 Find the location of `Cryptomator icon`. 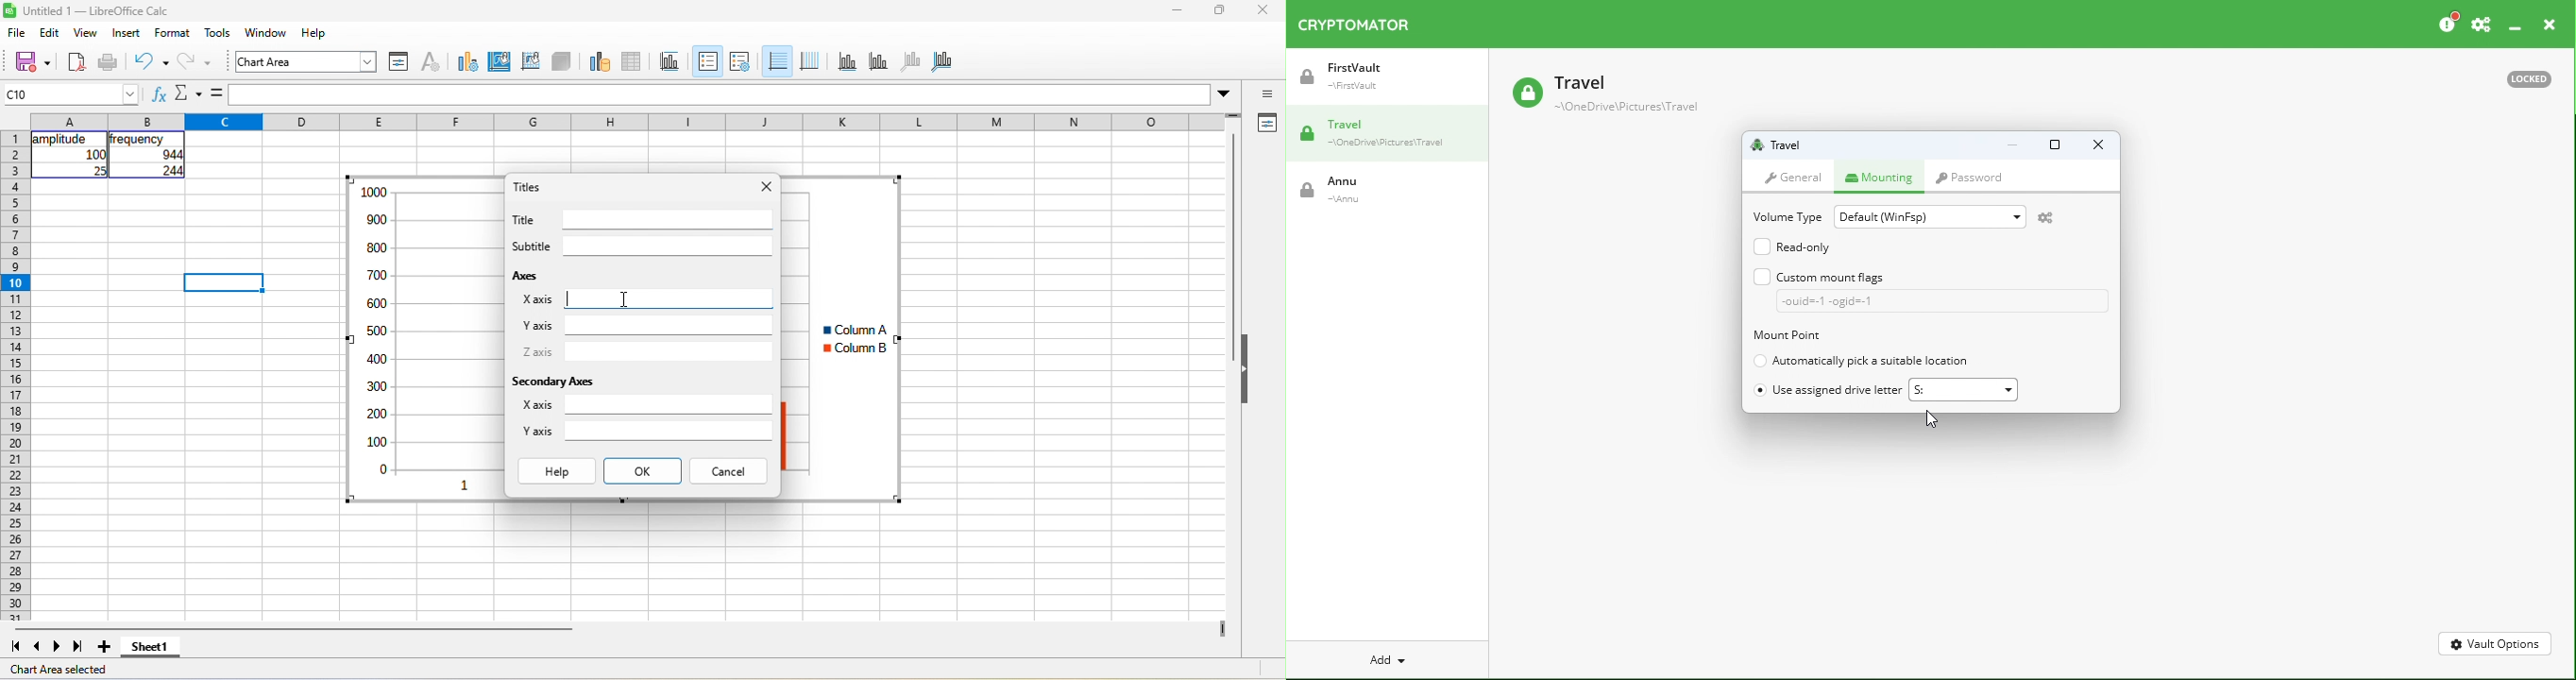

Cryptomator icon is located at coordinates (1363, 26).